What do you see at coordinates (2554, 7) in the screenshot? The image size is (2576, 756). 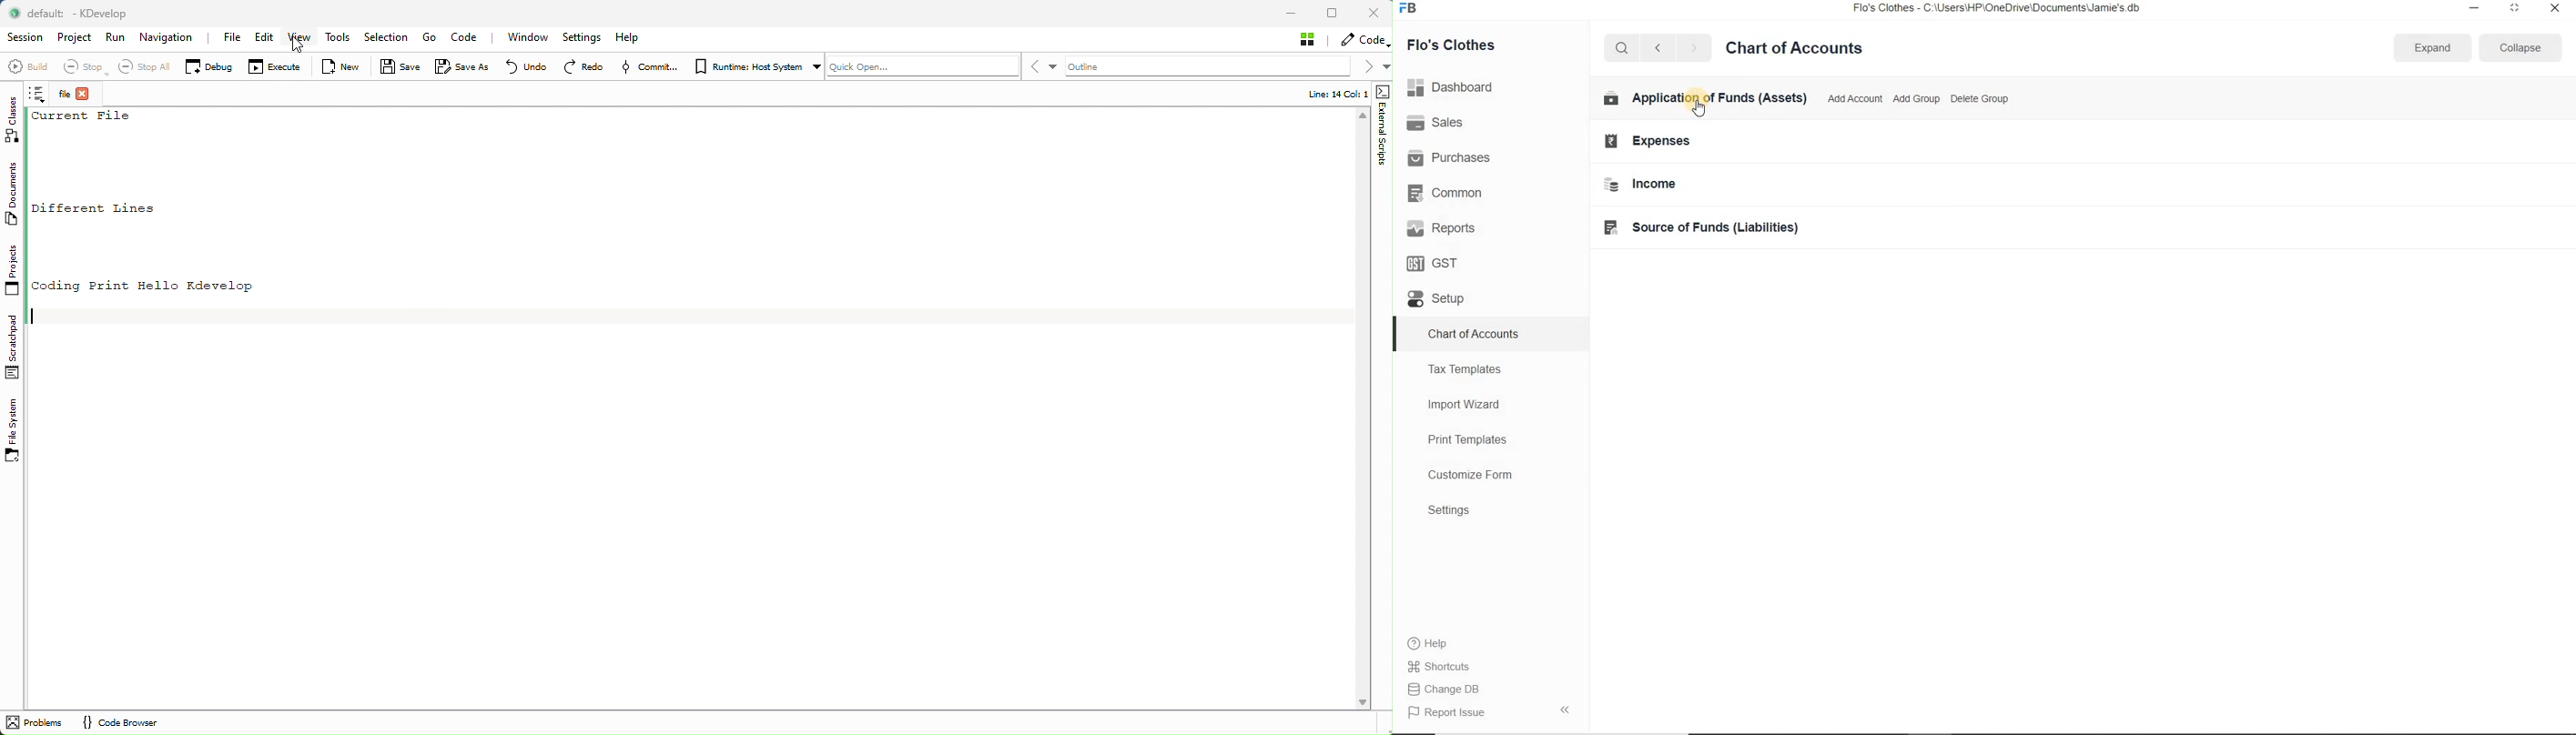 I see `close` at bounding box center [2554, 7].